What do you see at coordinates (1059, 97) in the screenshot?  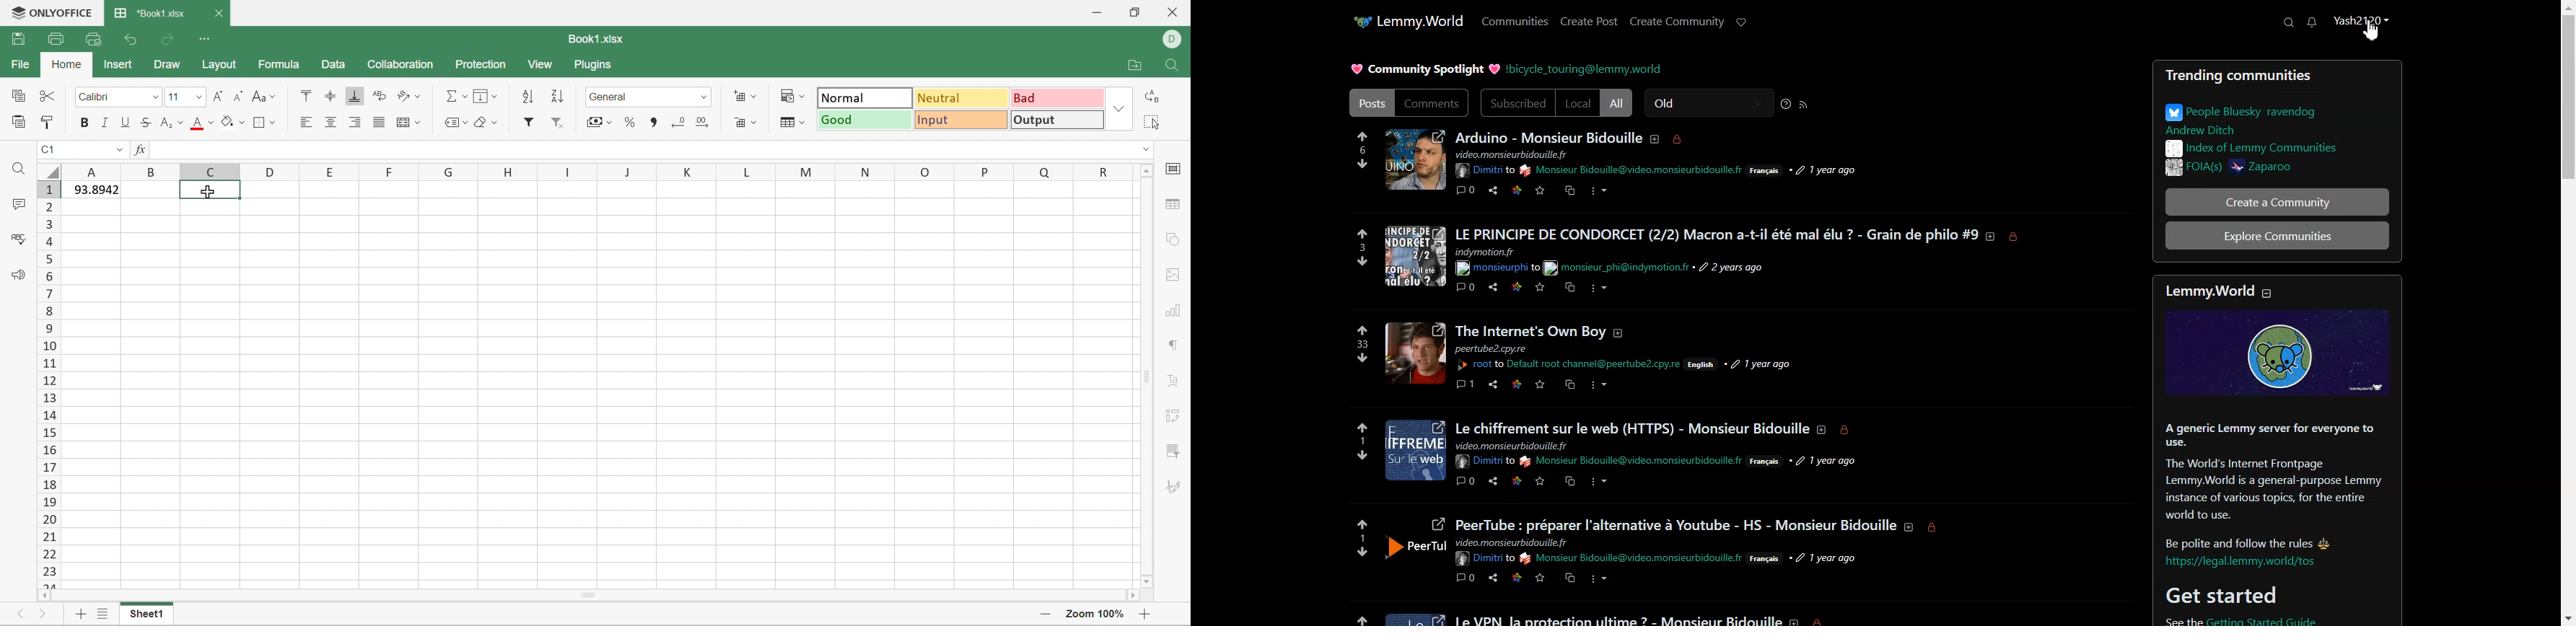 I see `Bad` at bounding box center [1059, 97].